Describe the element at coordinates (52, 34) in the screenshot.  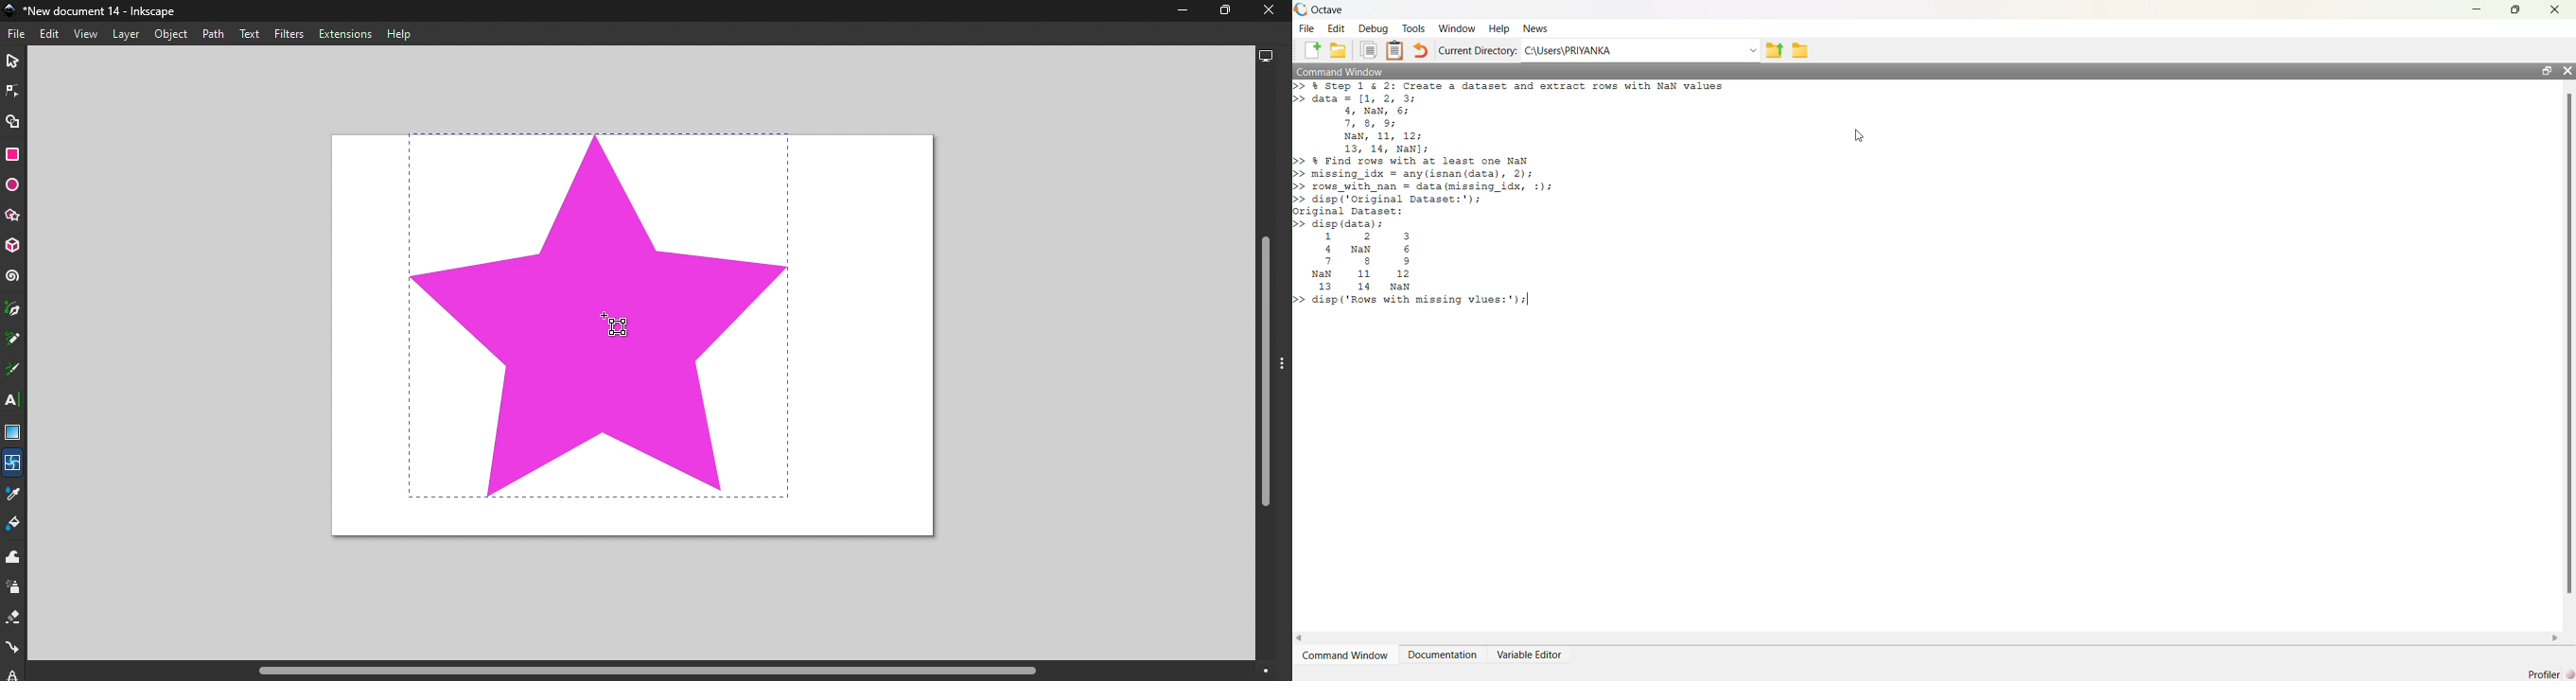
I see `Edit` at that location.